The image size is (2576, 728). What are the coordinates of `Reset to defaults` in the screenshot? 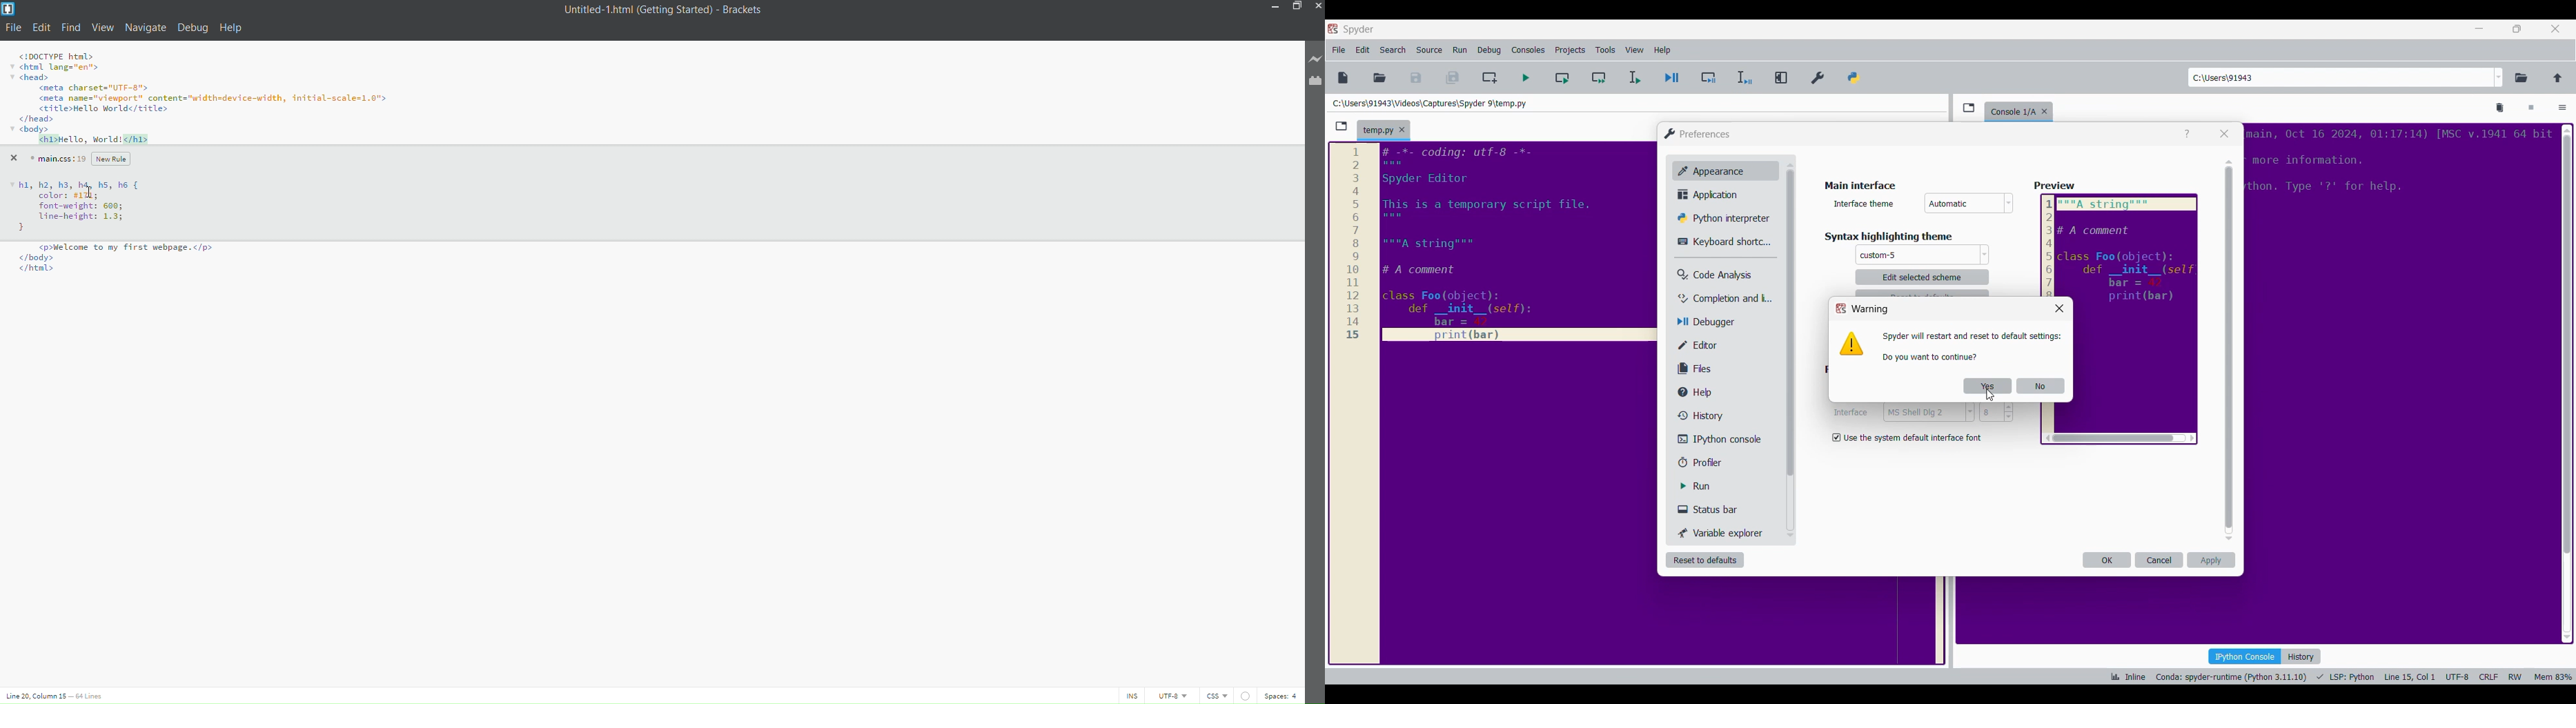 It's located at (1704, 560).